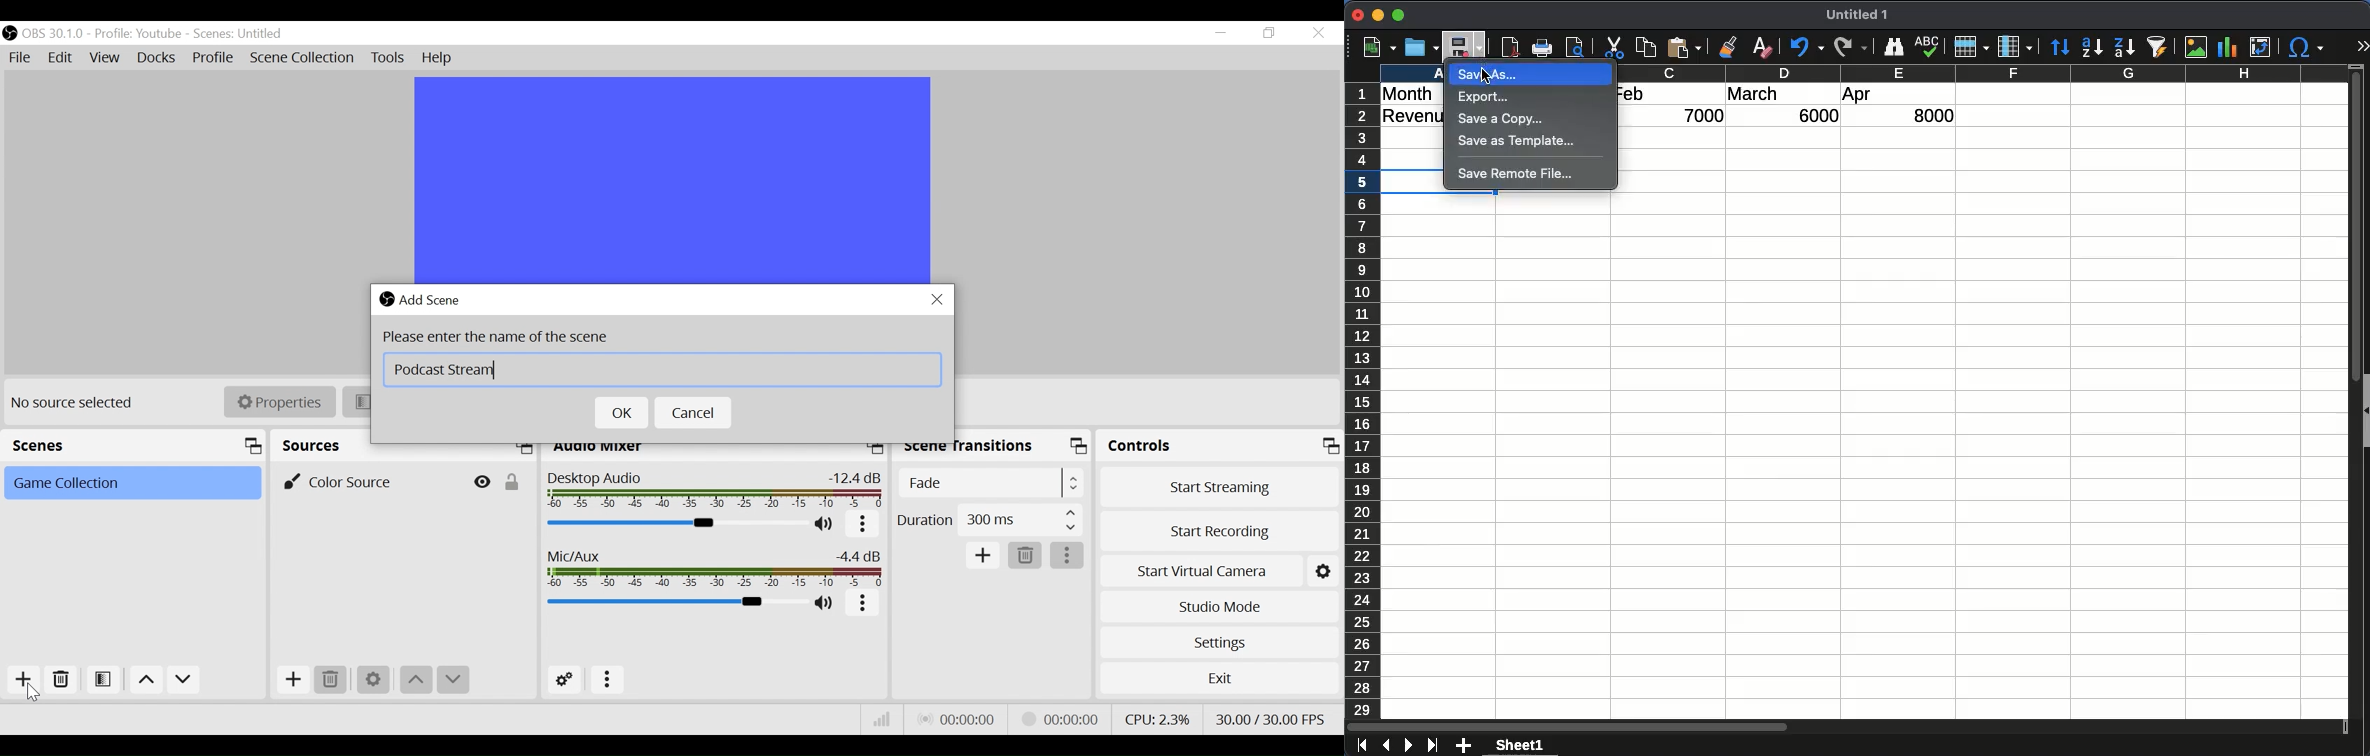 This screenshot has width=2380, height=756. I want to click on more options, so click(864, 605).